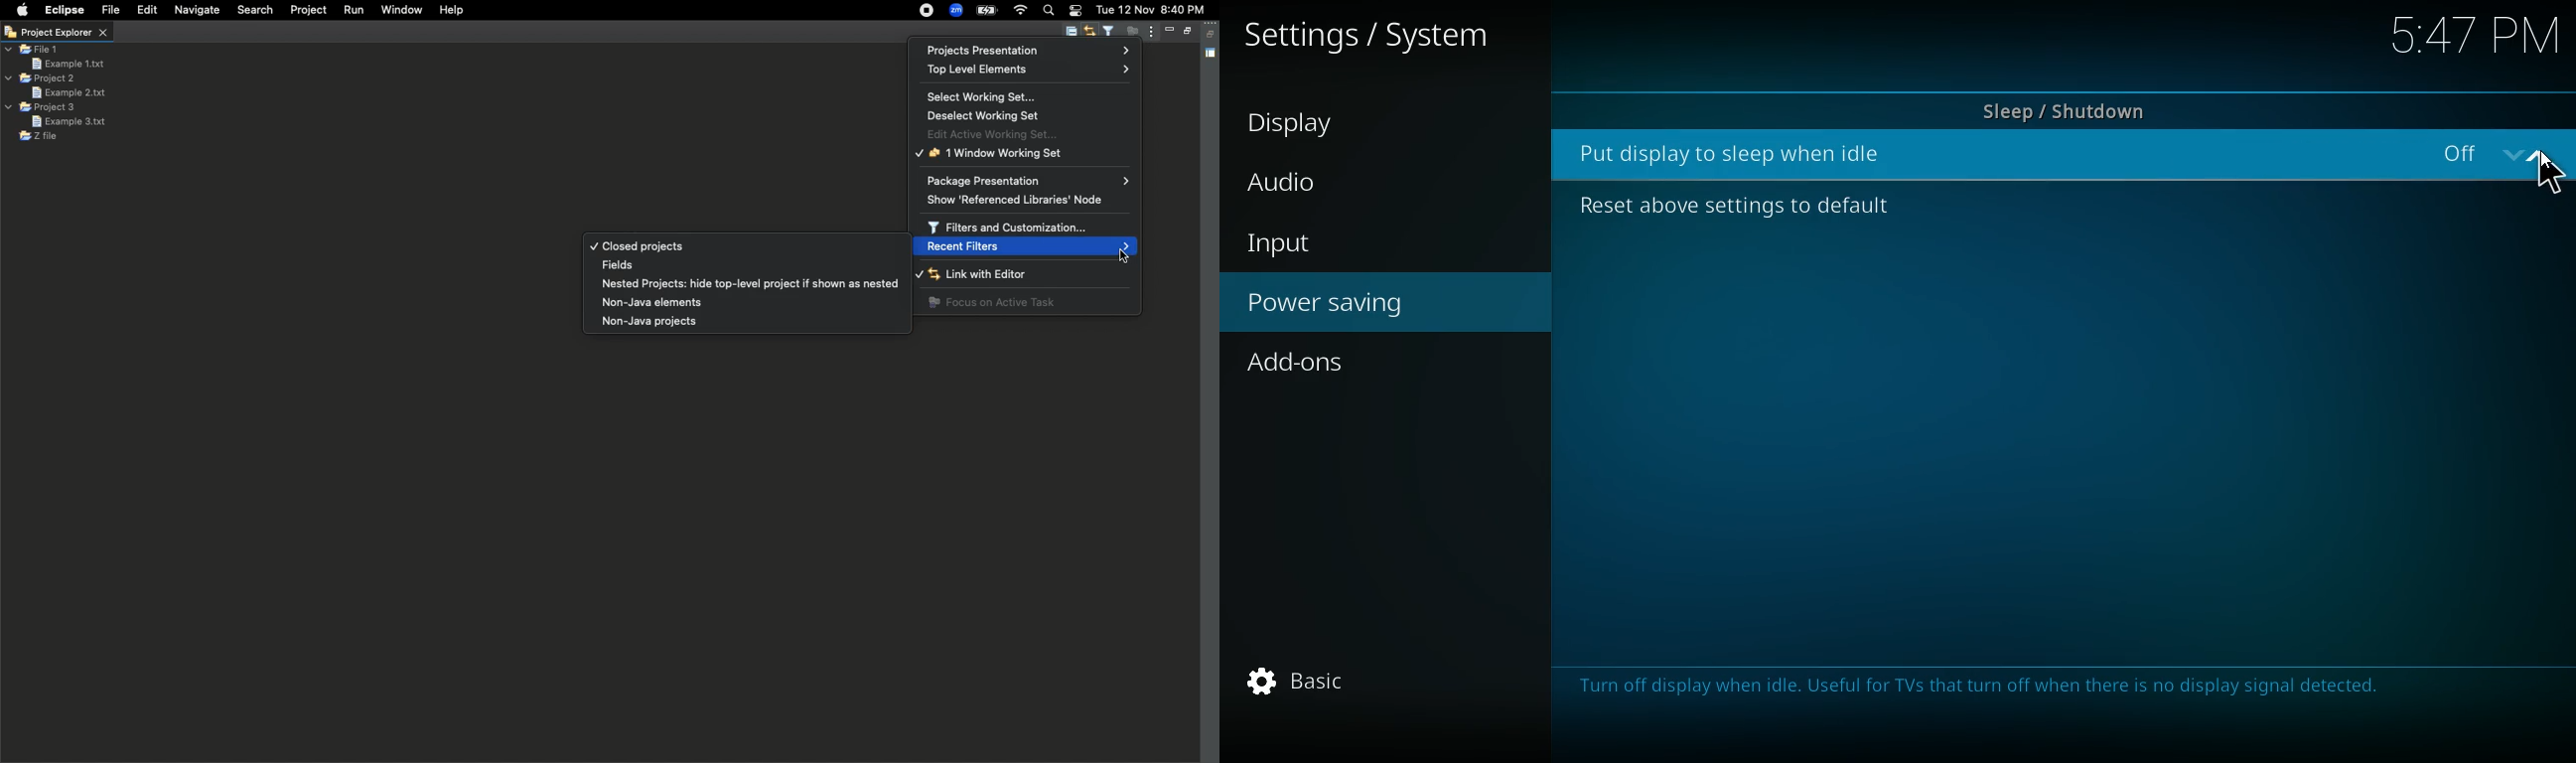  Describe the element at coordinates (38, 136) in the screenshot. I see `Z file` at that location.